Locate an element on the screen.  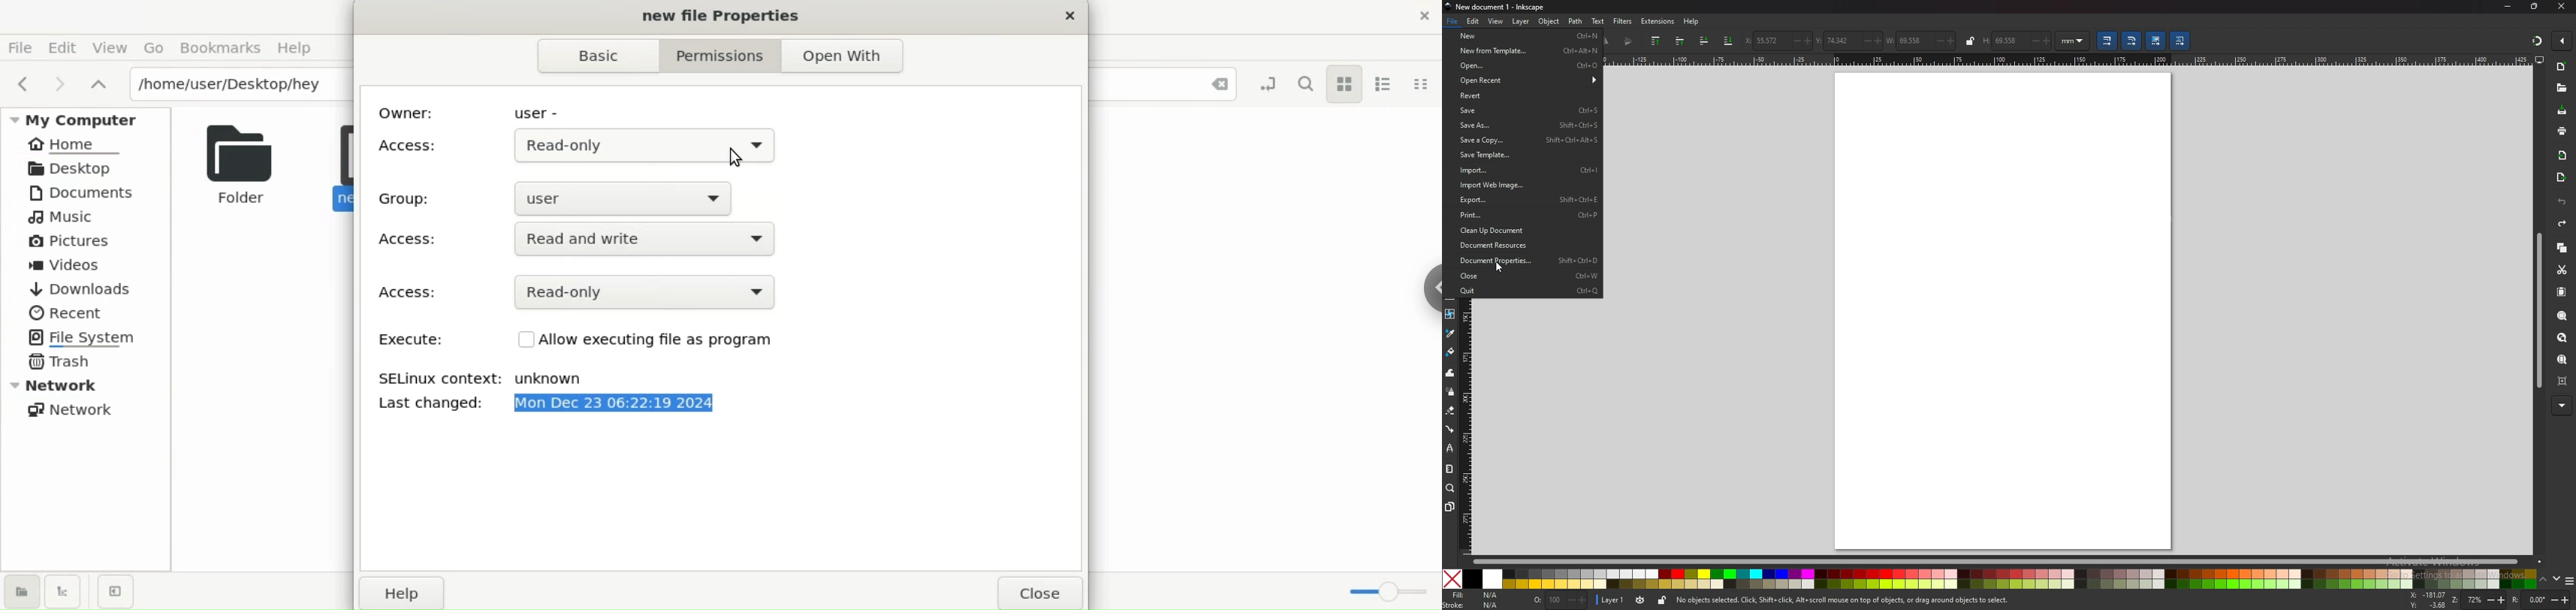
- is located at coordinates (2552, 599).